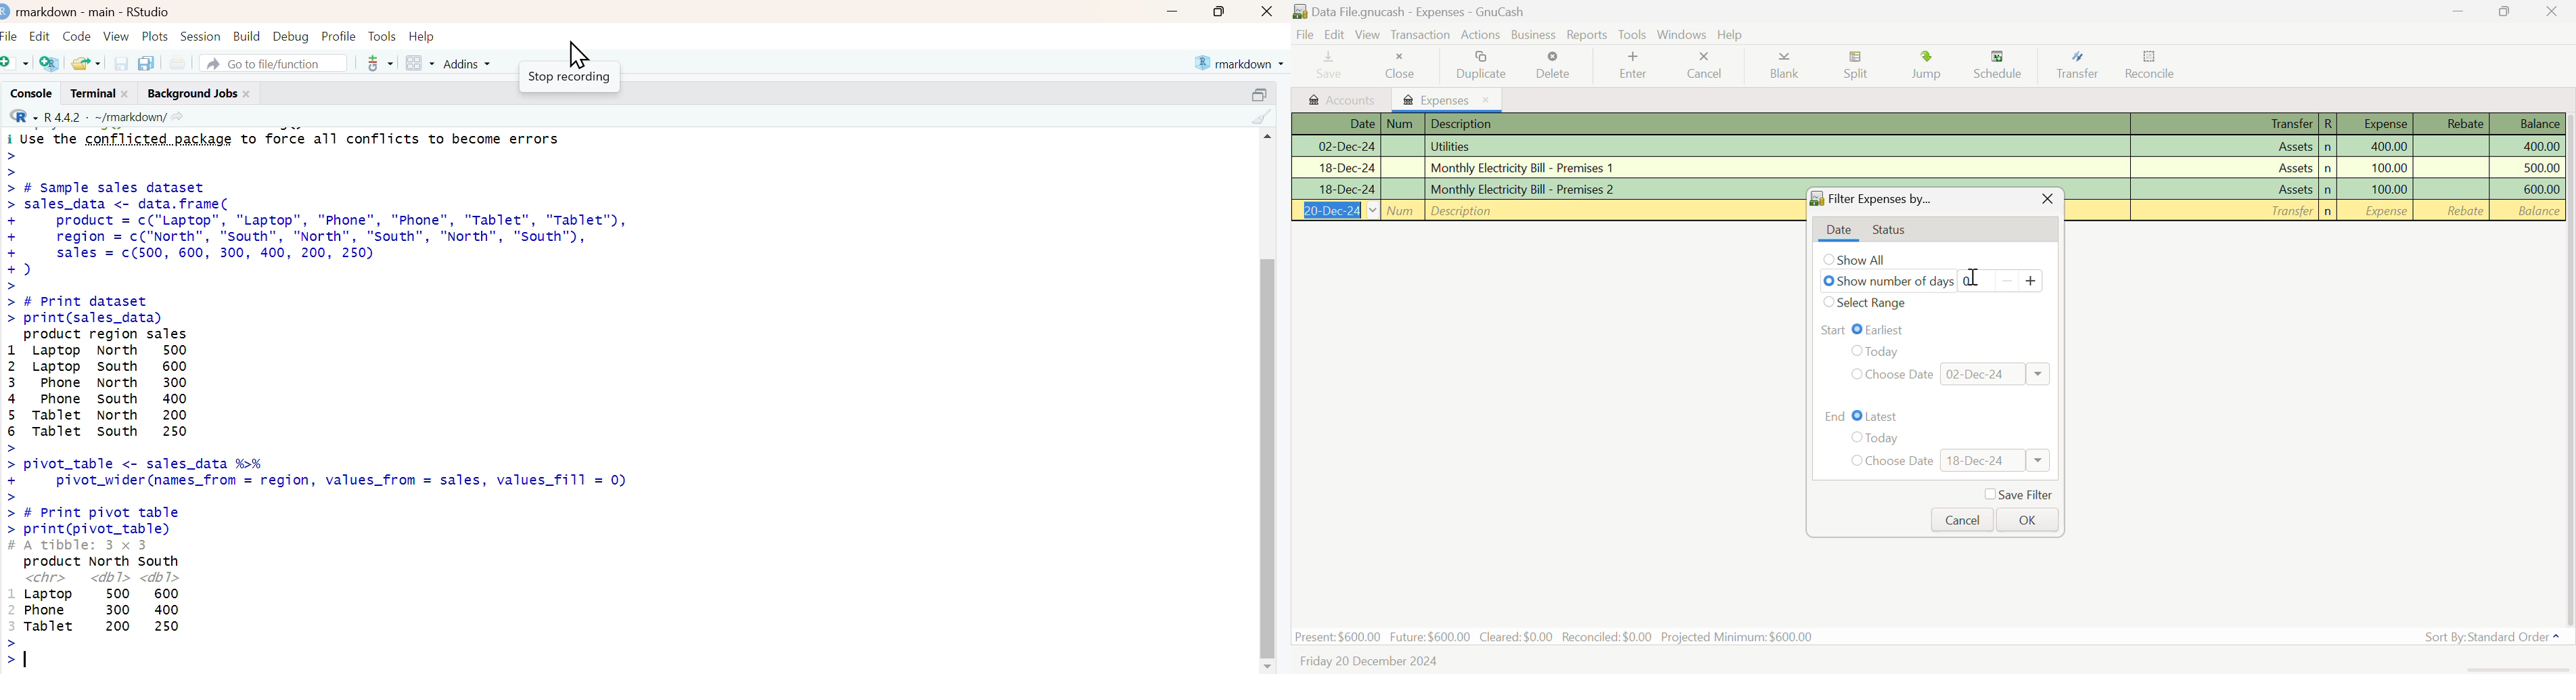 This screenshot has height=700, width=2576. I want to click on close, so click(1270, 11).